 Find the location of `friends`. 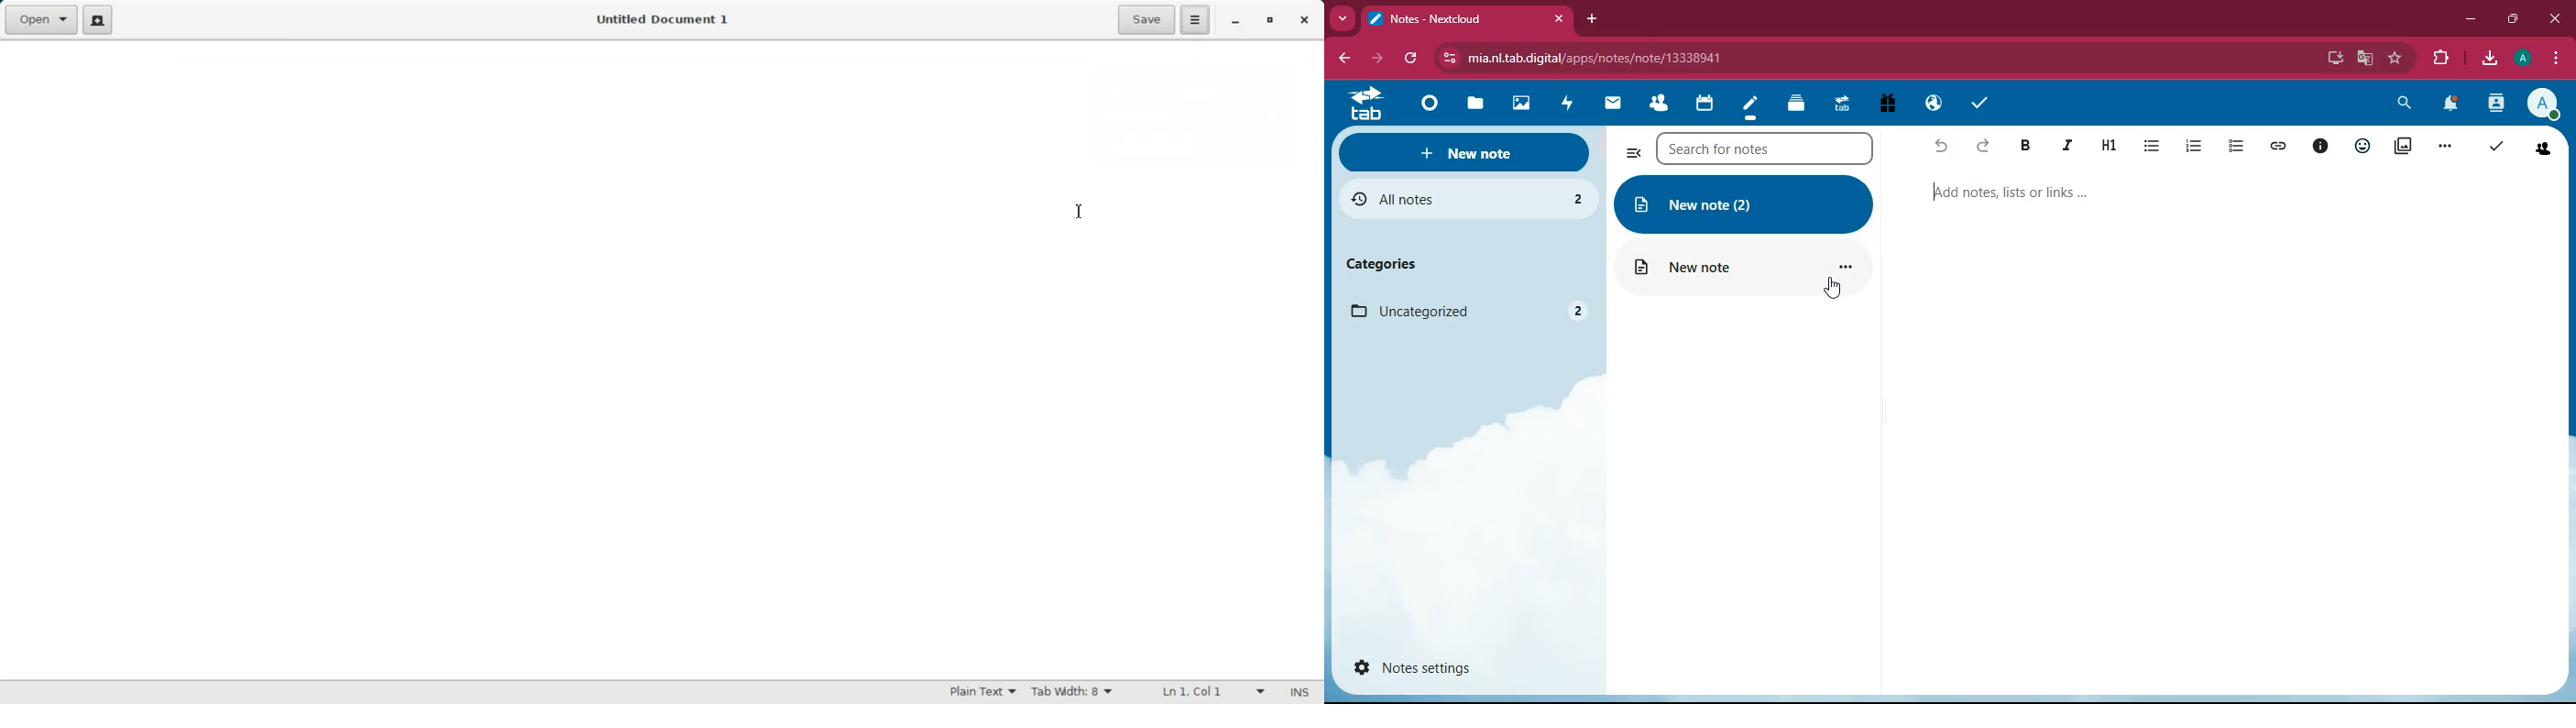

friends is located at coordinates (2545, 149).